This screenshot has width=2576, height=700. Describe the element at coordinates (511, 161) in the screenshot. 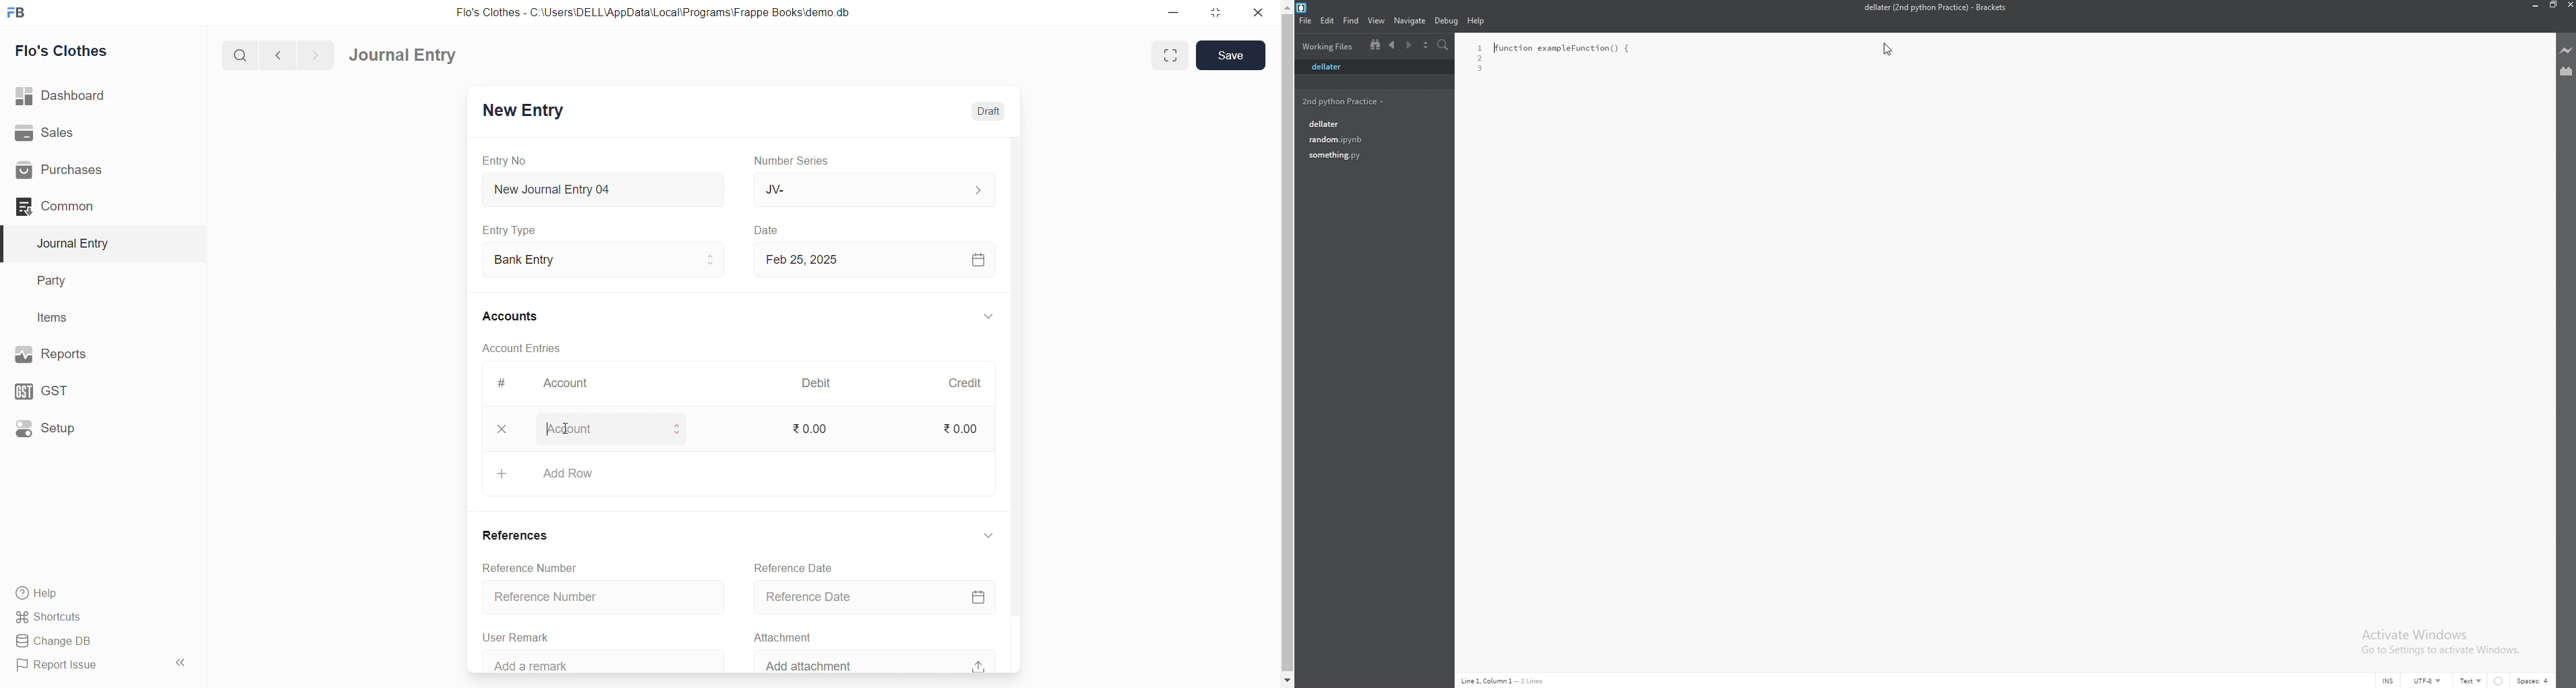

I see `Entry No.` at that location.